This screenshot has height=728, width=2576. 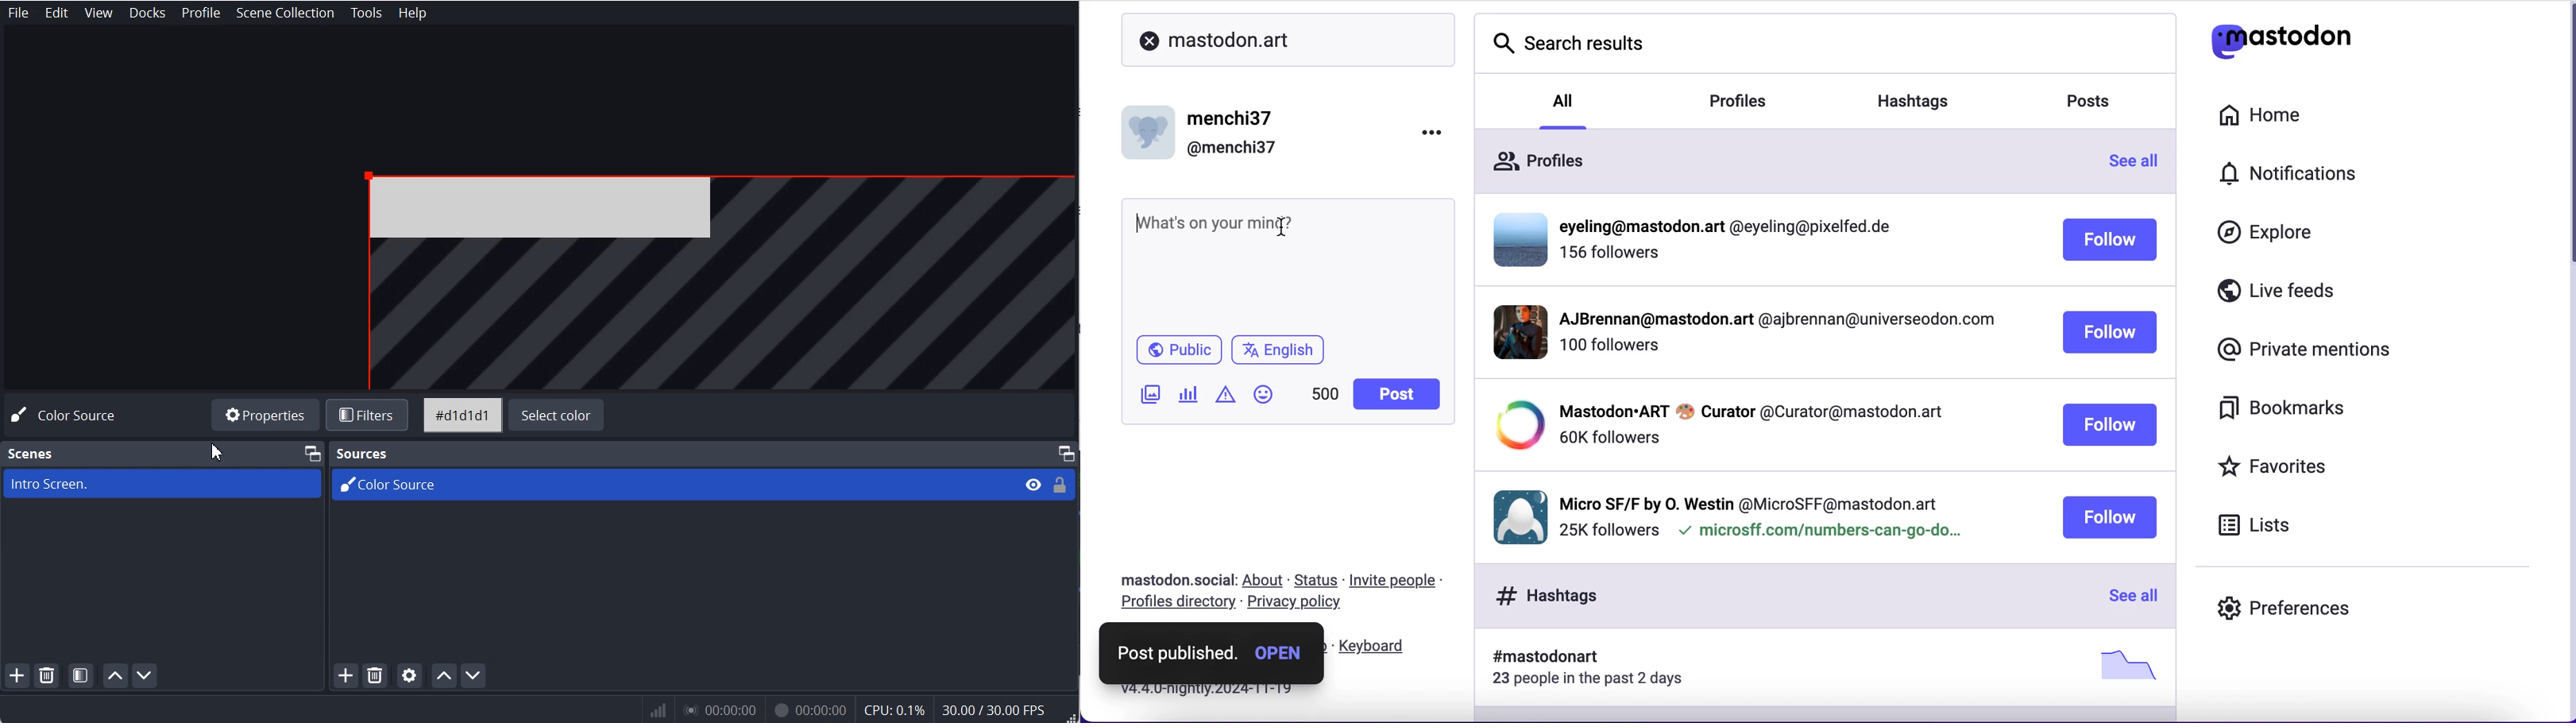 I want to click on followers, so click(x=1609, y=349).